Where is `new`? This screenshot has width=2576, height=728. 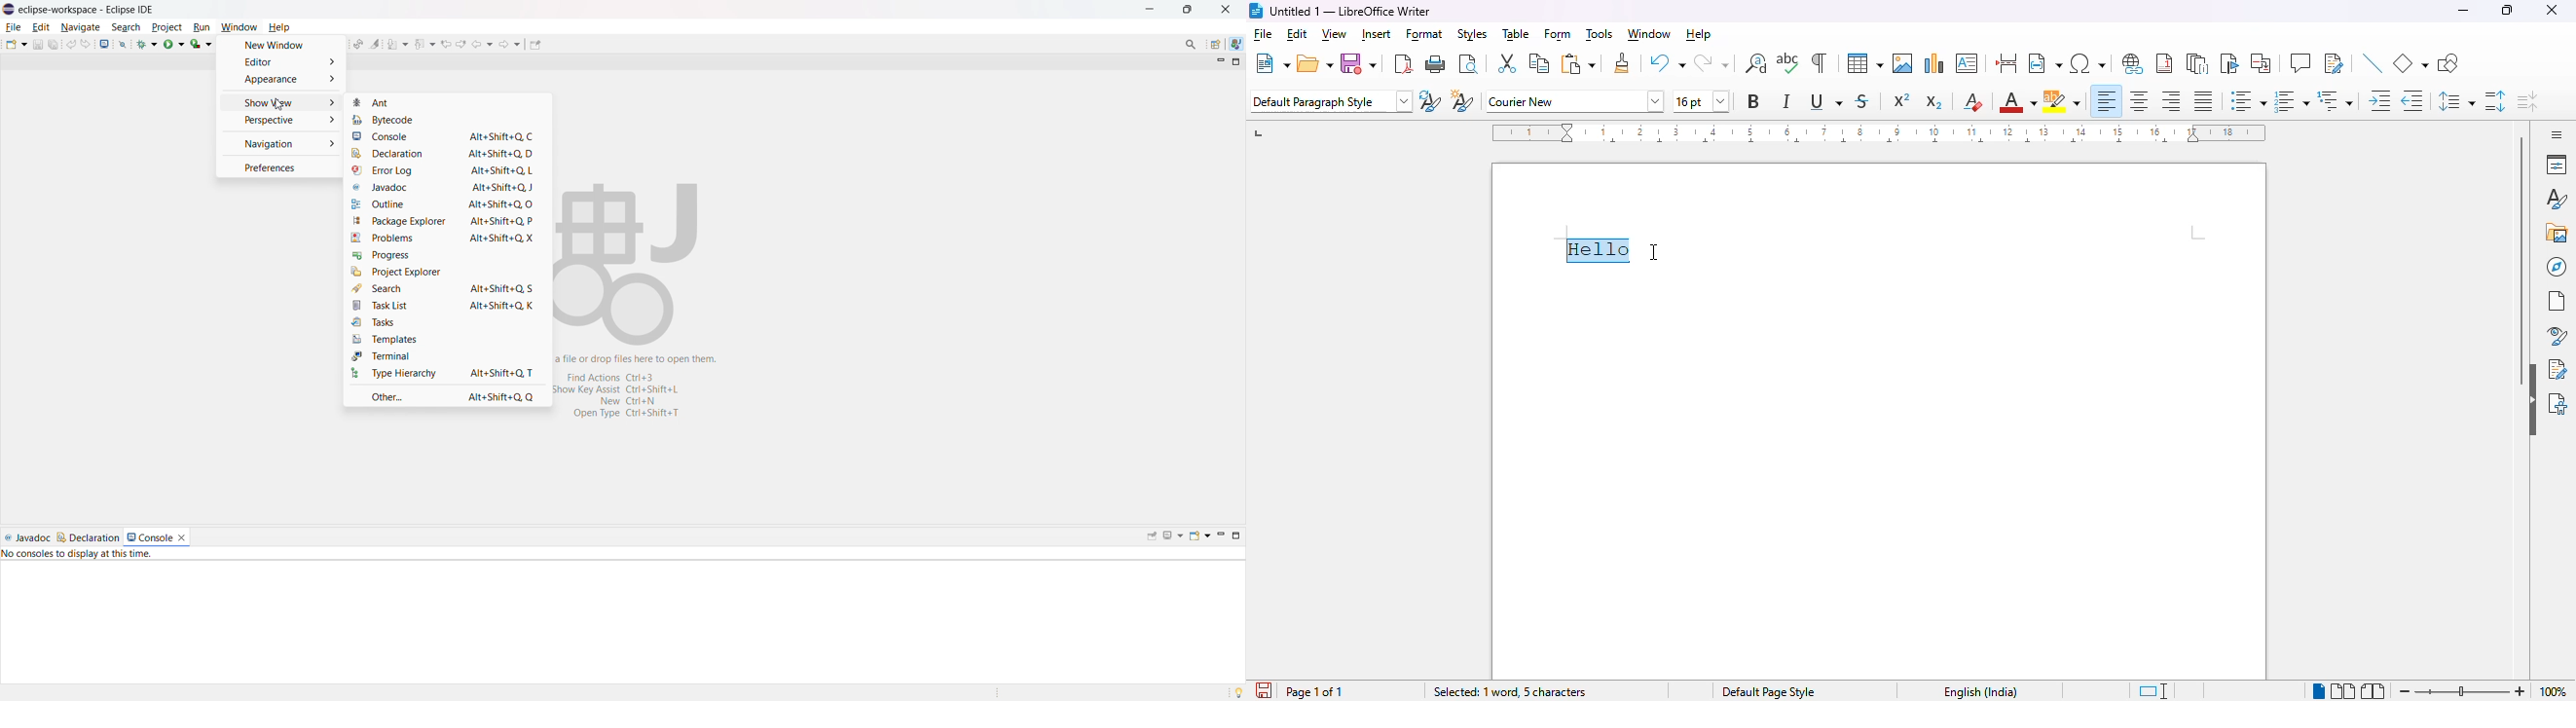 new is located at coordinates (1272, 62).